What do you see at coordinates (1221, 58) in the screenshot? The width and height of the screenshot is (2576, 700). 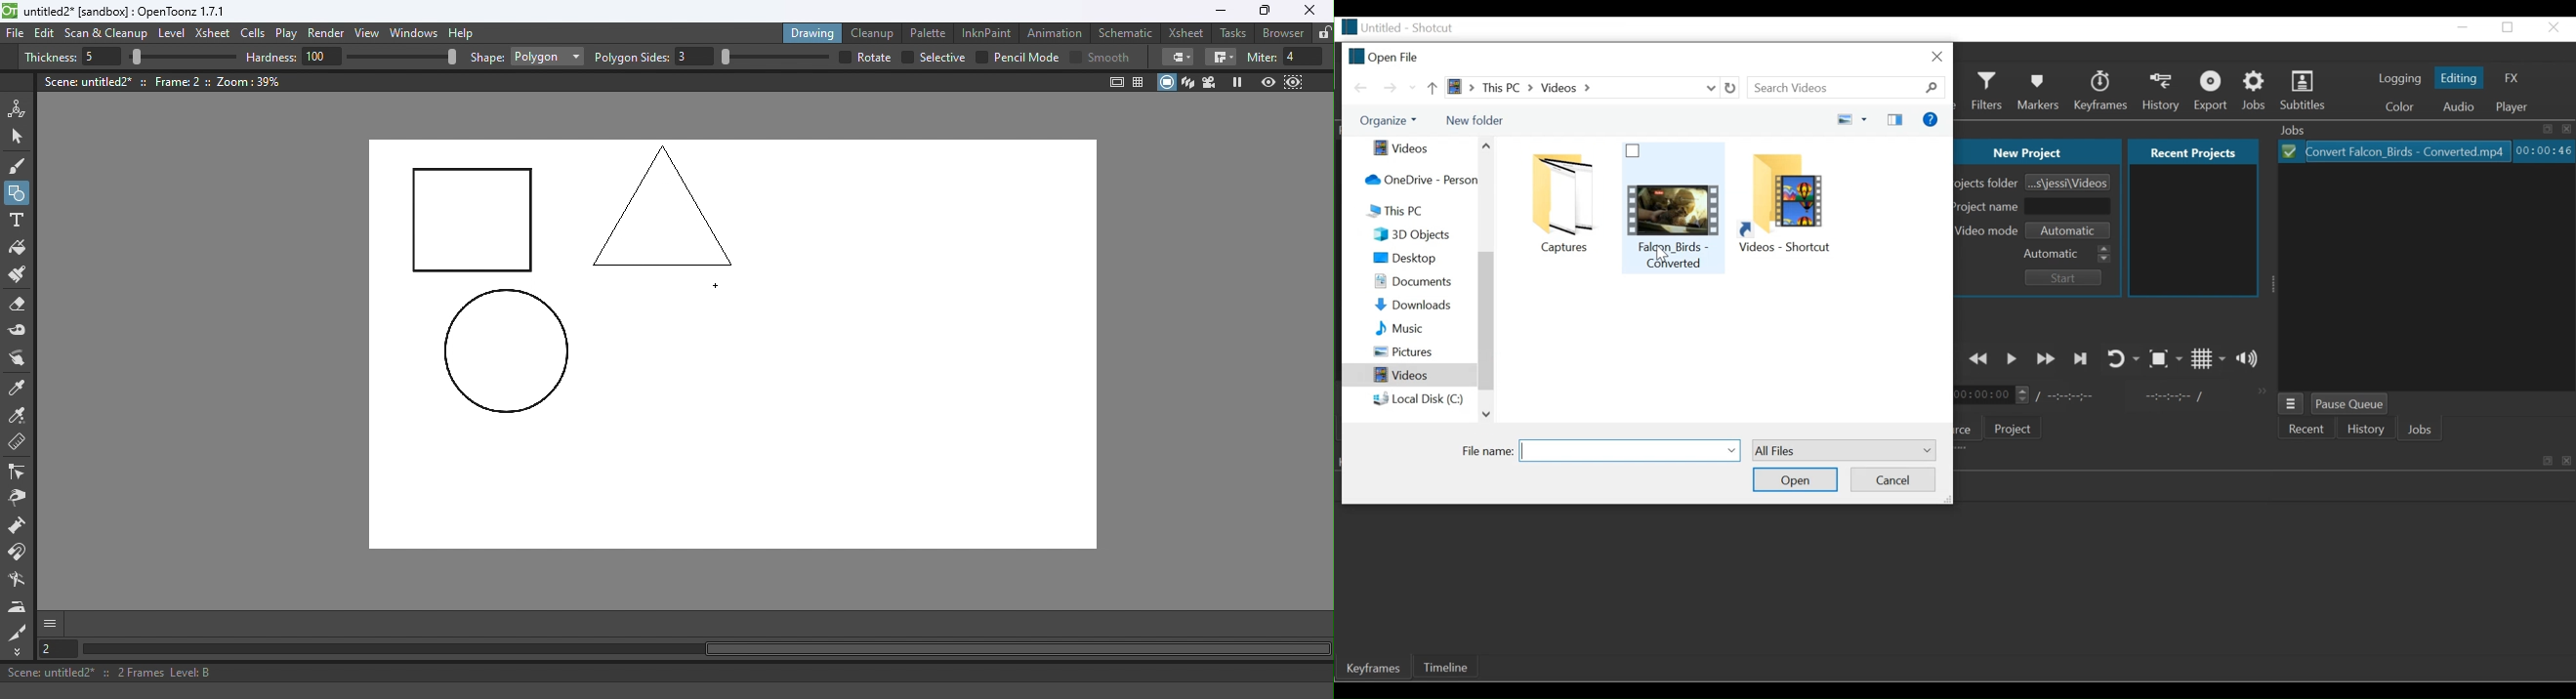 I see `Border corners` at bounding box center [1221, 58].